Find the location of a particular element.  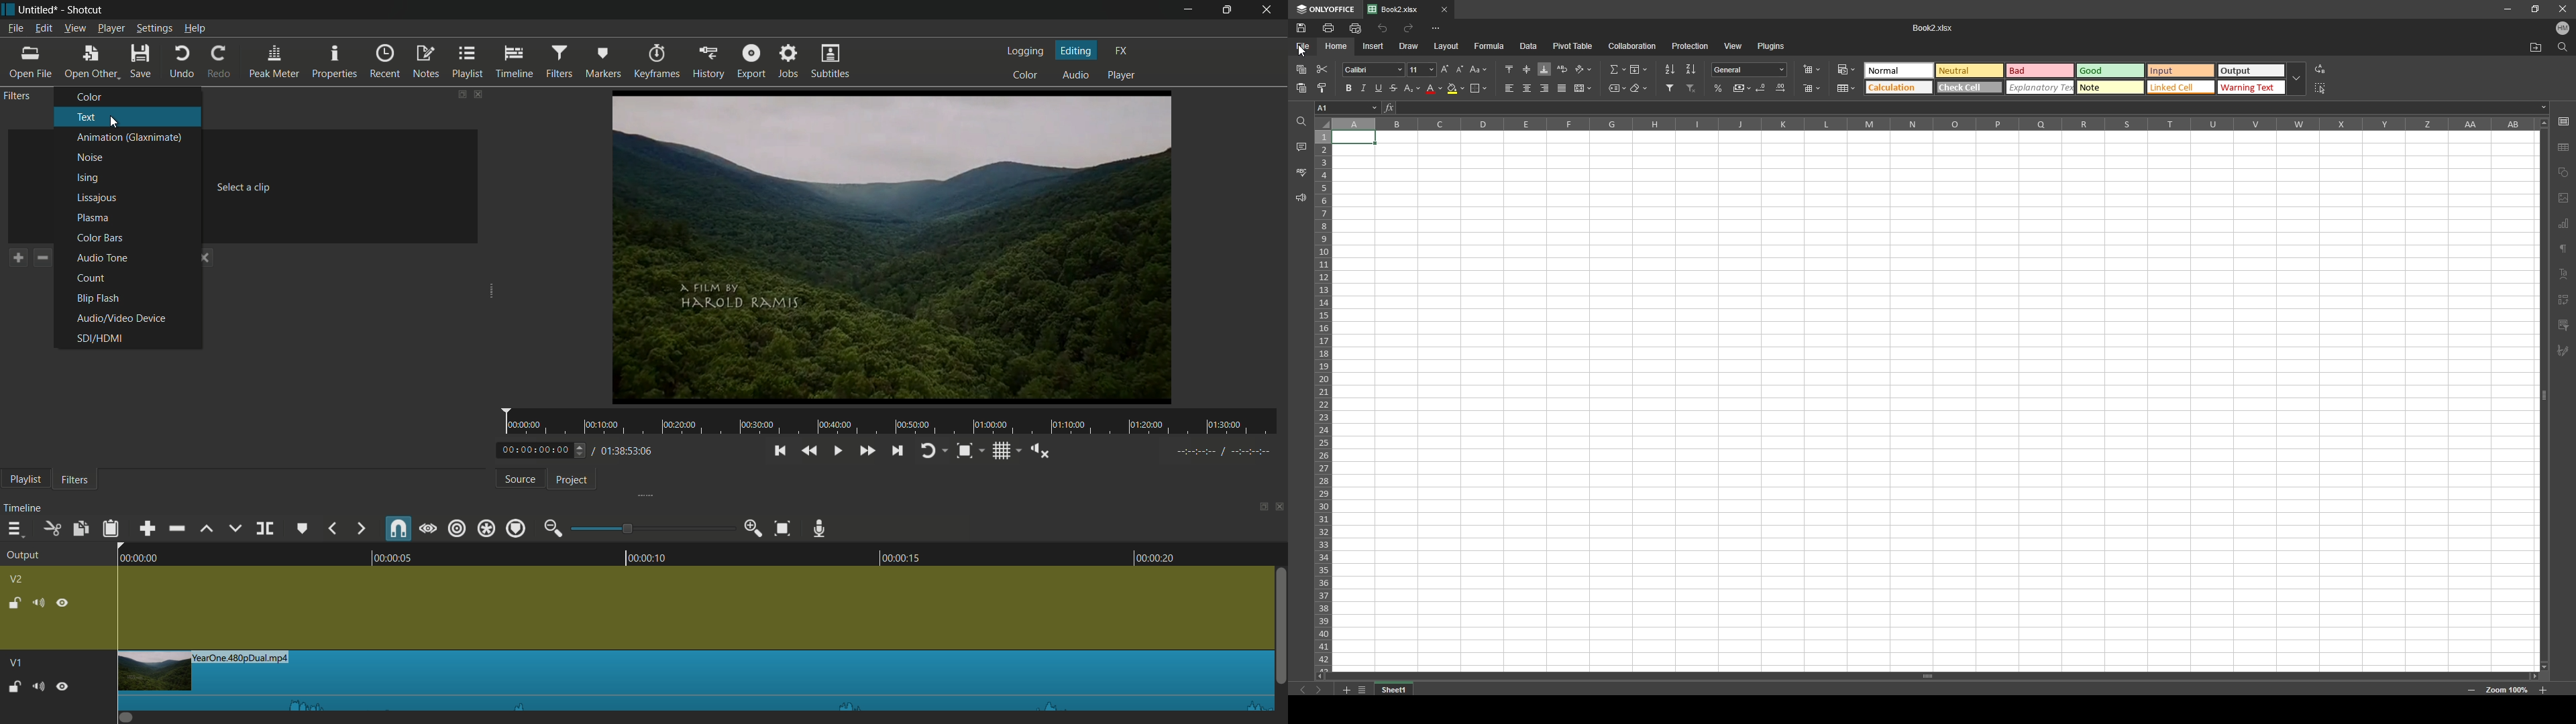

output is located at coordinates (21, 556).